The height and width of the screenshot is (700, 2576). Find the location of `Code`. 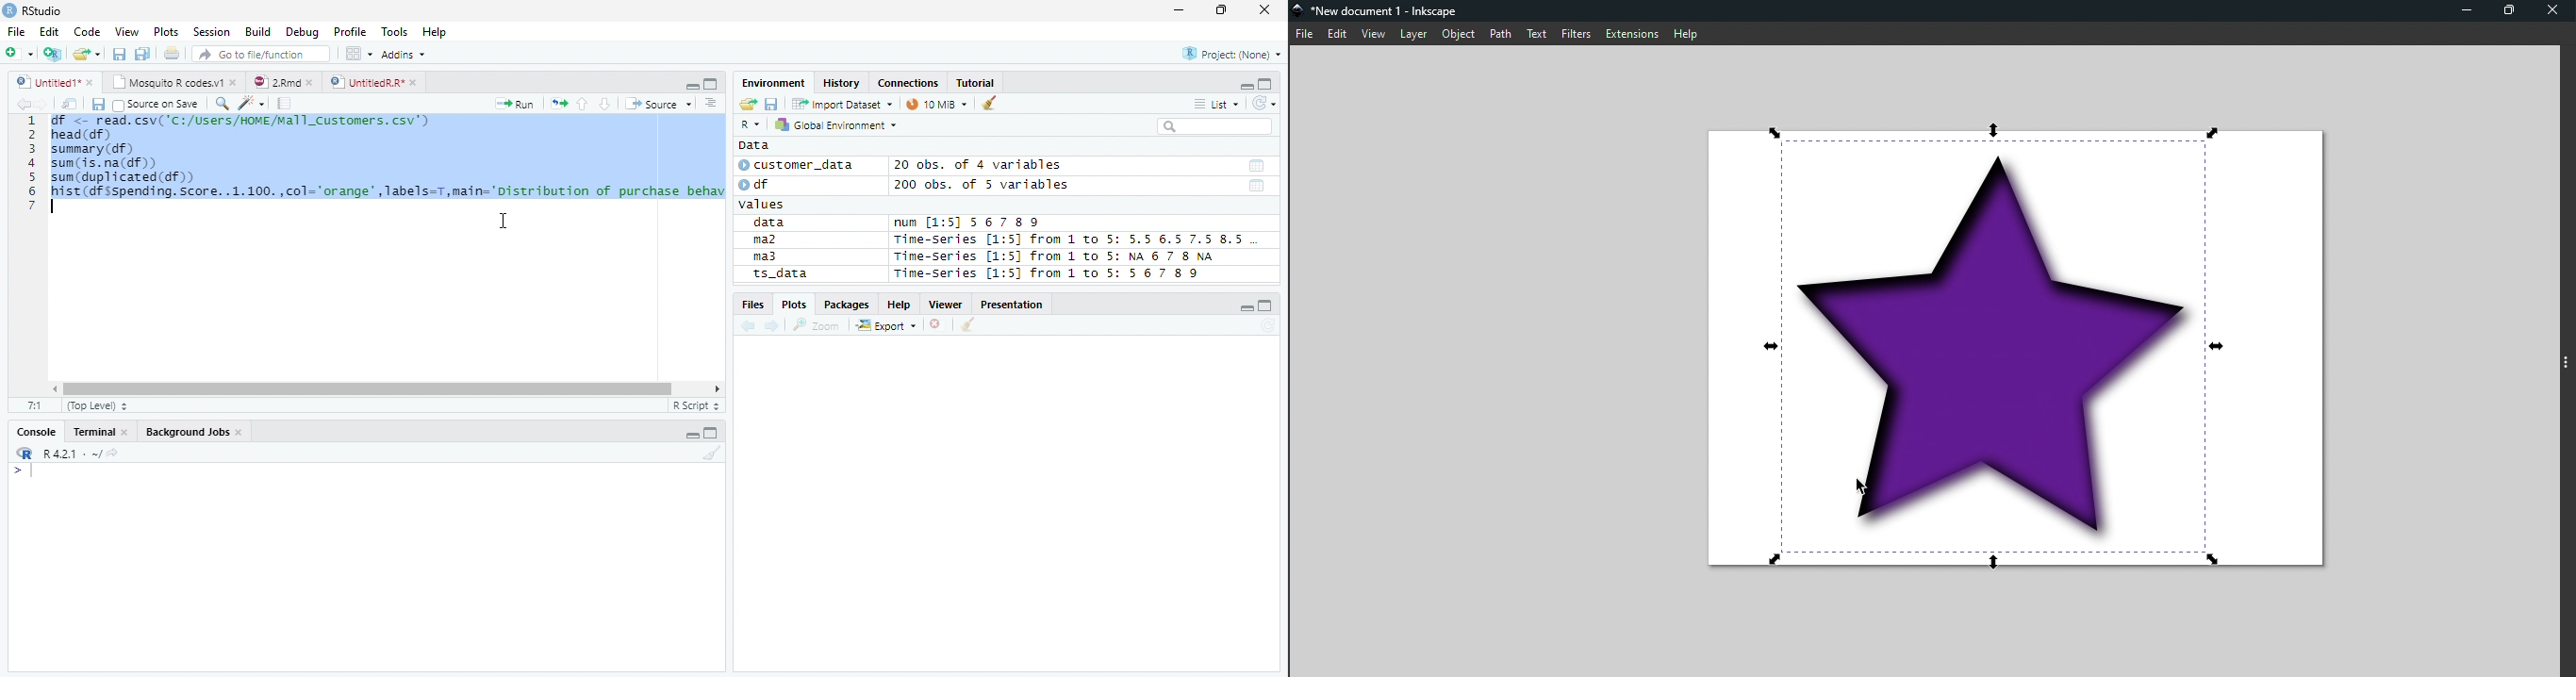

Code is located at coordinates (89, 32).